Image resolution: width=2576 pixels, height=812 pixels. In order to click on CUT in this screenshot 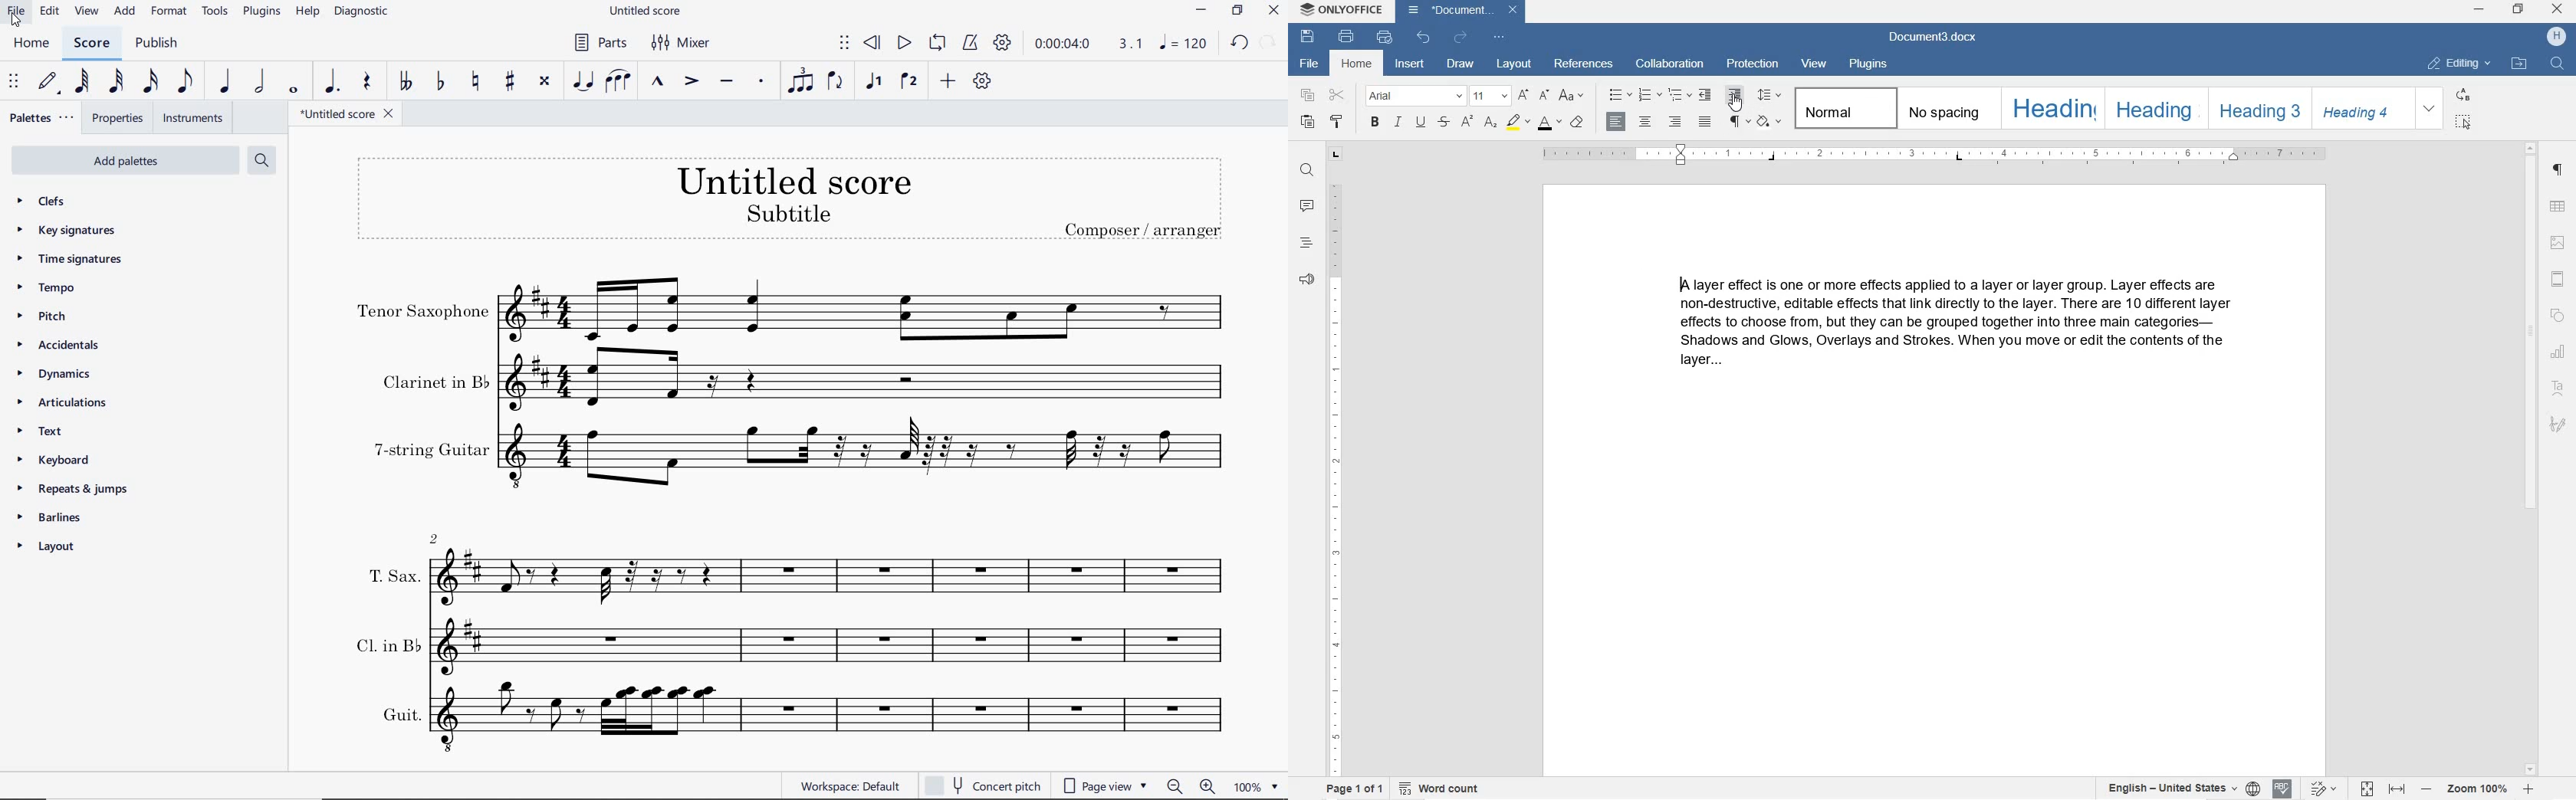, I will do `click(1339, 96)`.